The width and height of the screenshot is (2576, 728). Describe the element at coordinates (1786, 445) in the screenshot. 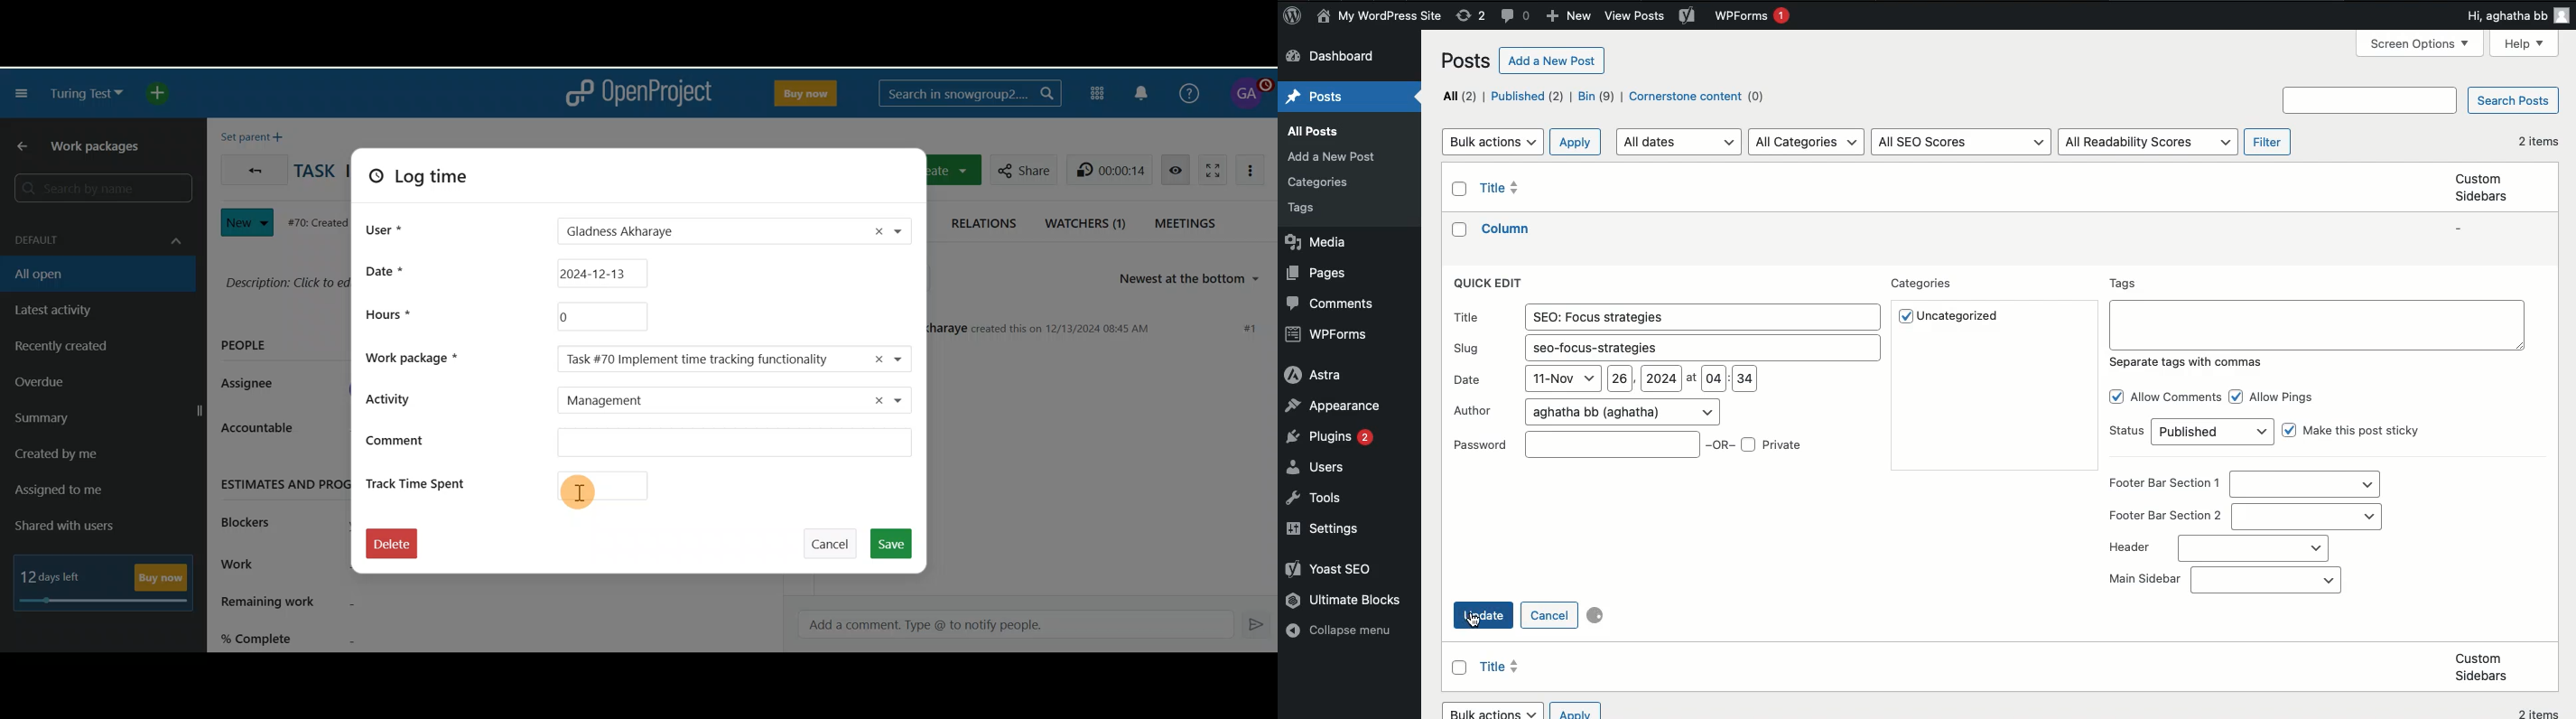

I see `OR Private` at that location.